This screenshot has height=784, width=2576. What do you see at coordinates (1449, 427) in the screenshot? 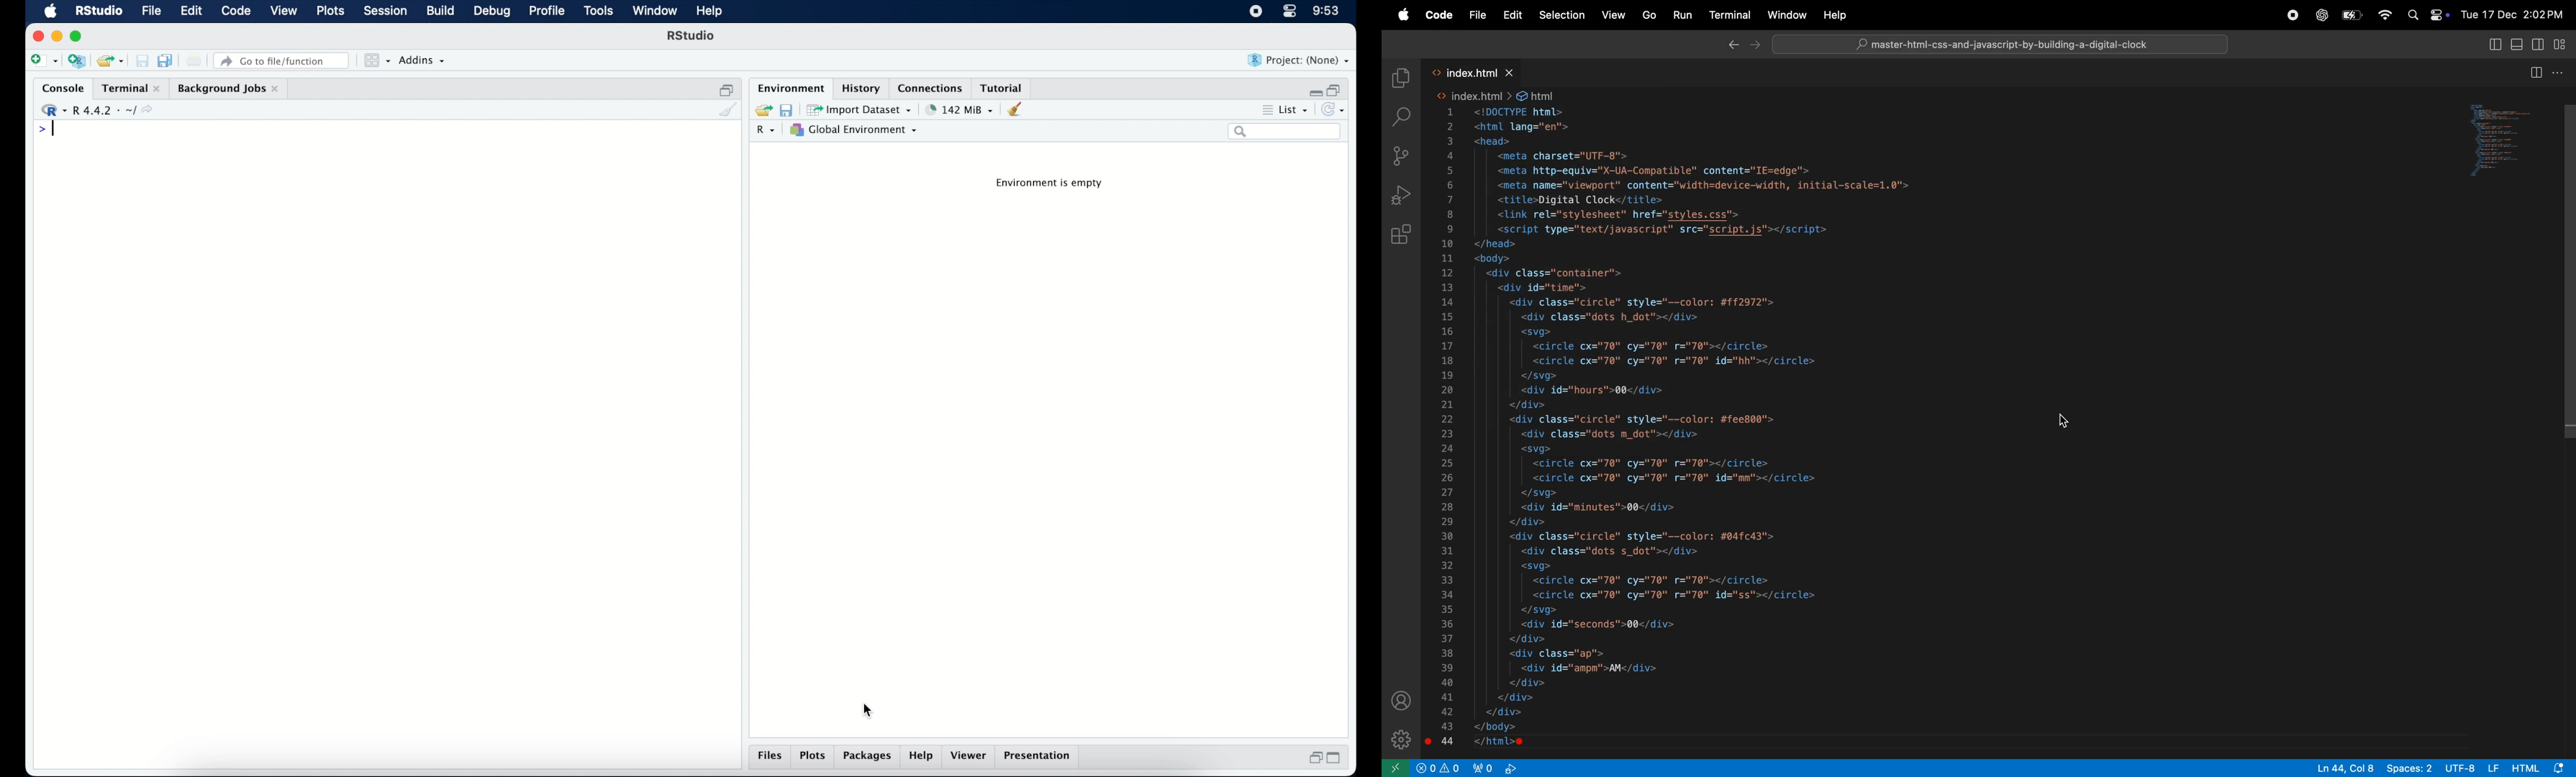
I see `line numbers` at bounding box center [1449, 427].